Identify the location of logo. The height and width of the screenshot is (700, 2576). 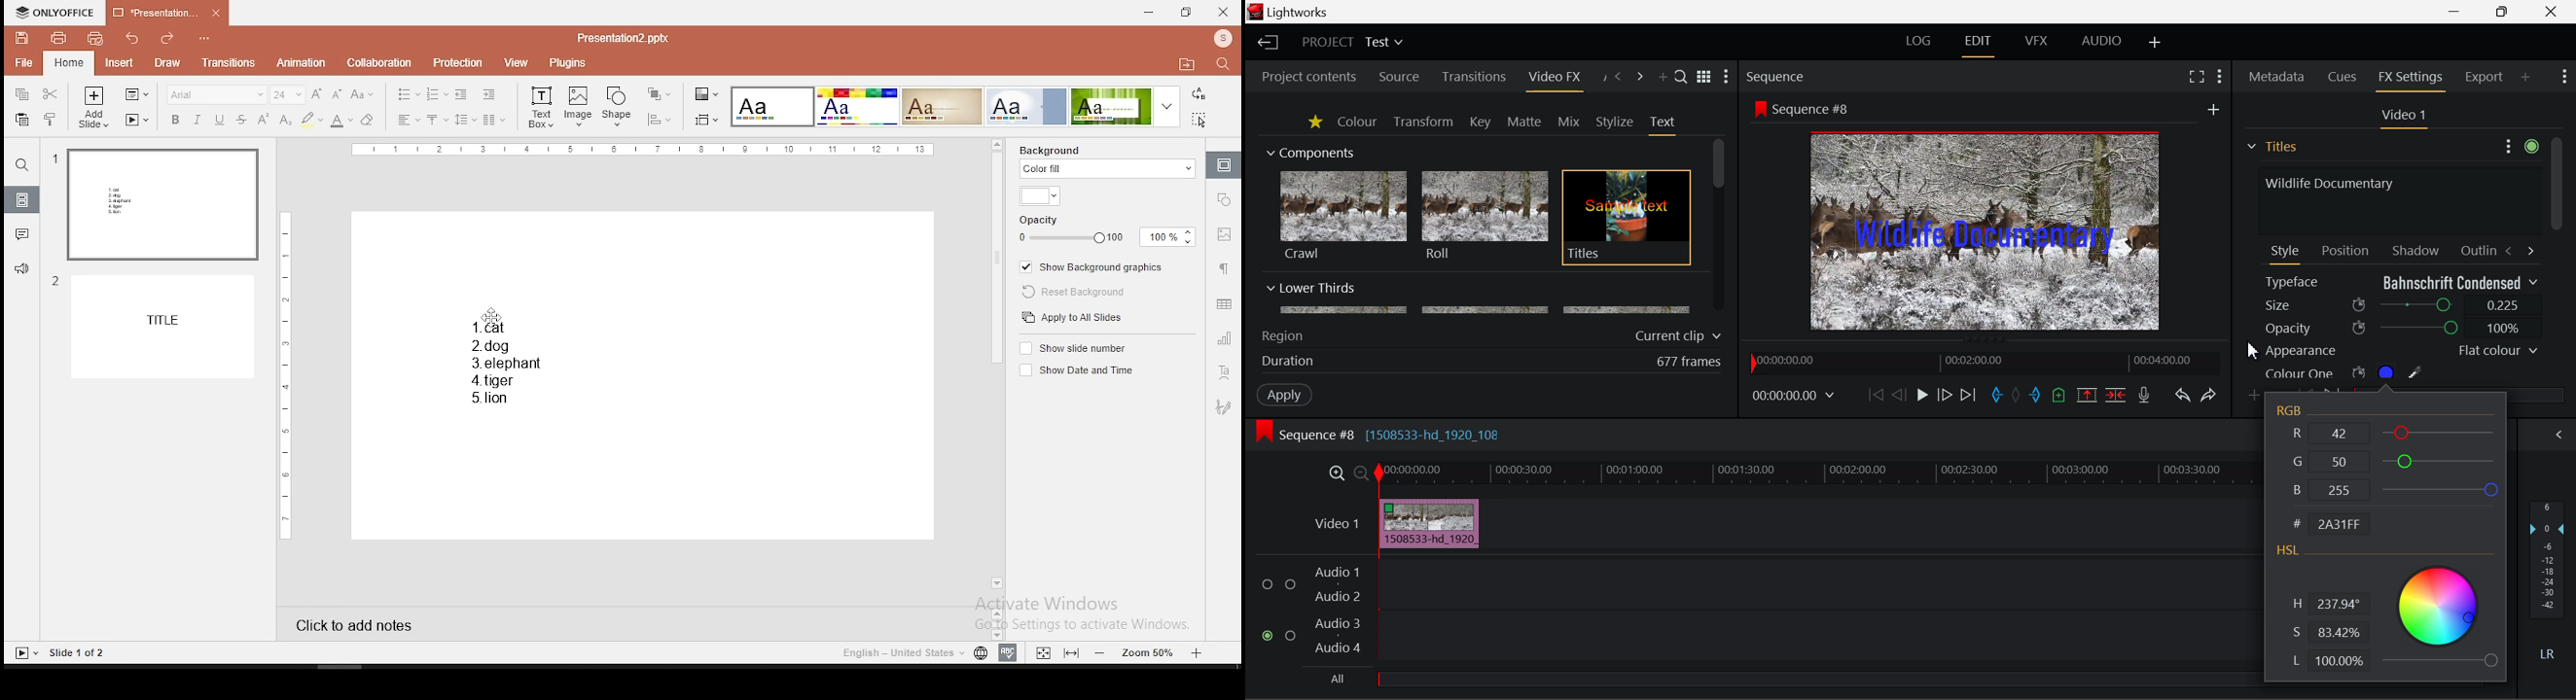
(1257, 12).